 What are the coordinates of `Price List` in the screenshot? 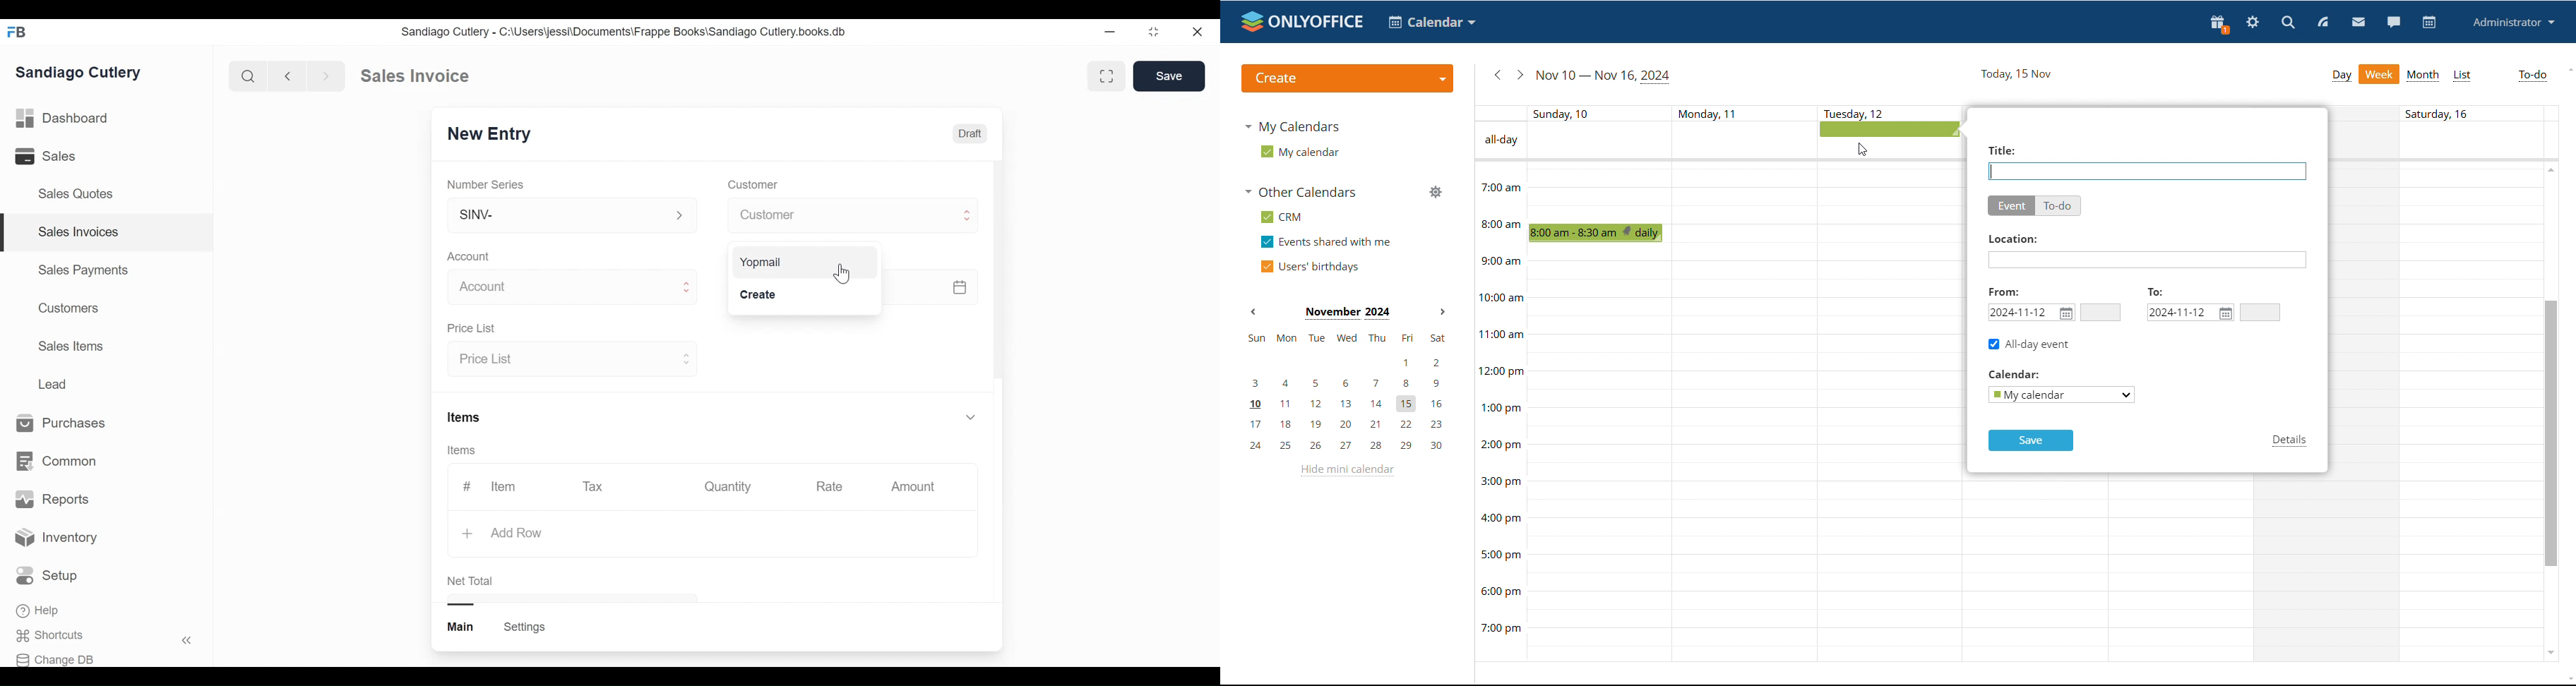 It's located at (474, 328).